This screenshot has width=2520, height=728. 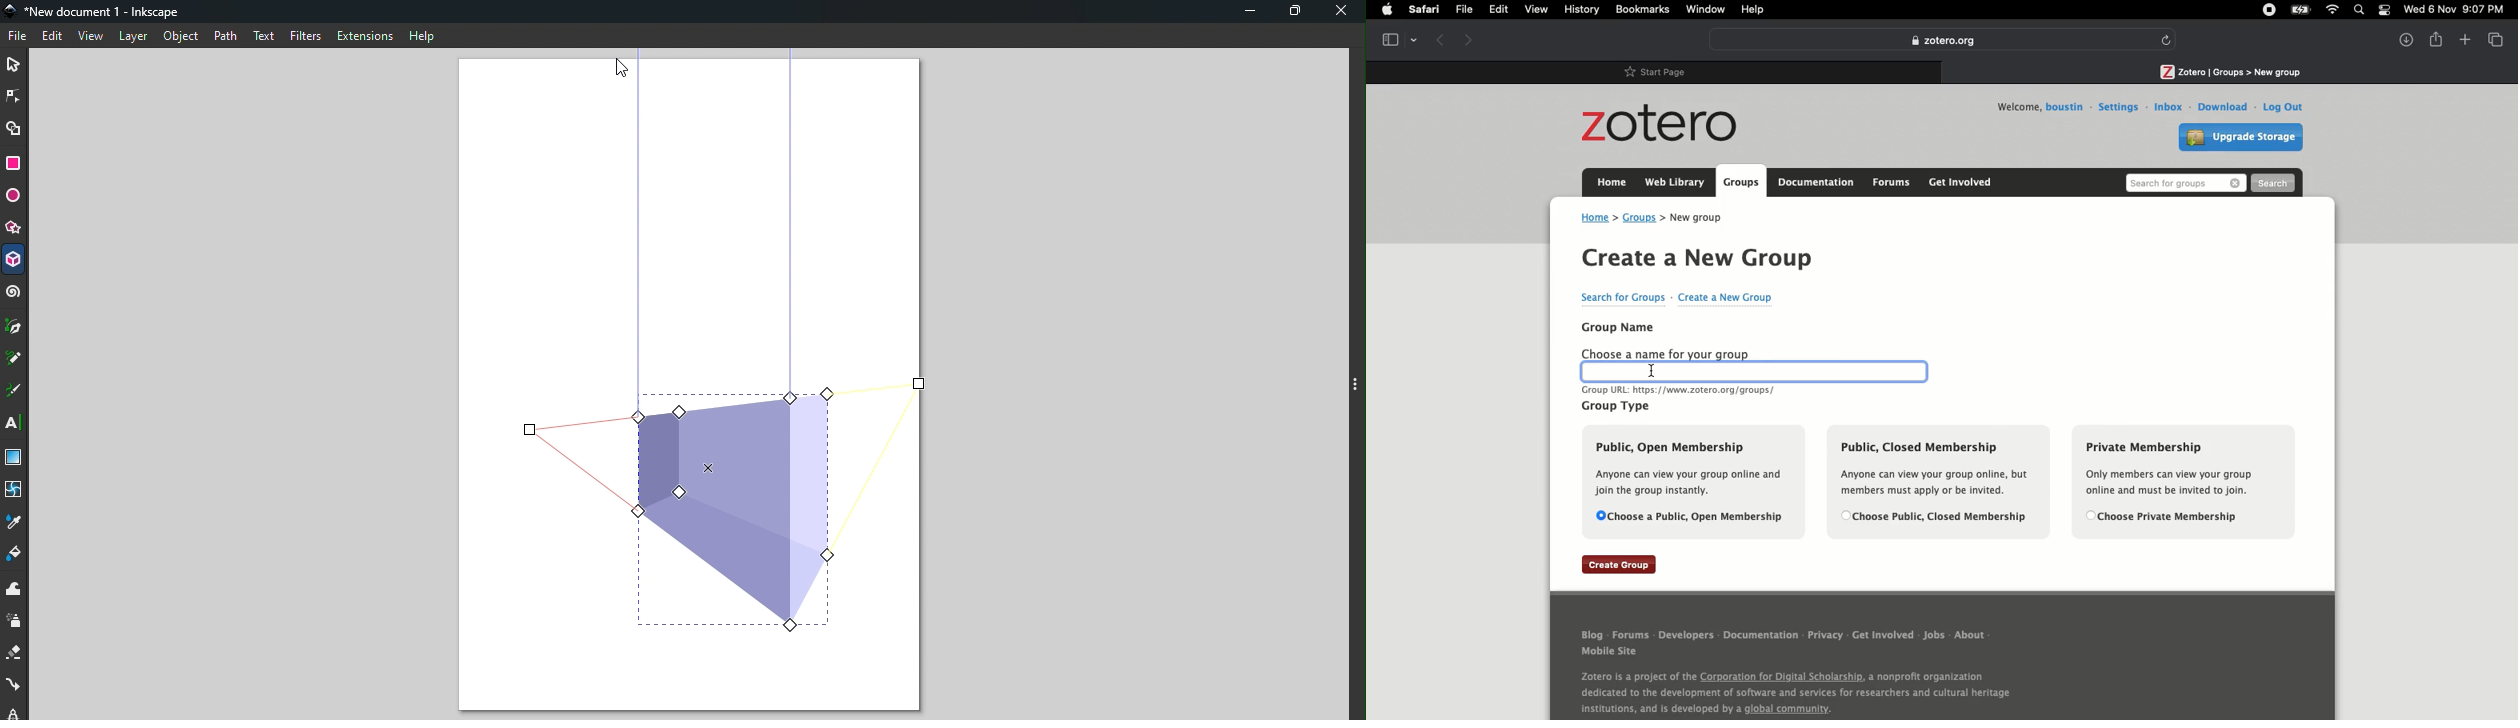 I want to click on Create a new group, so click(x=1726, y=297).